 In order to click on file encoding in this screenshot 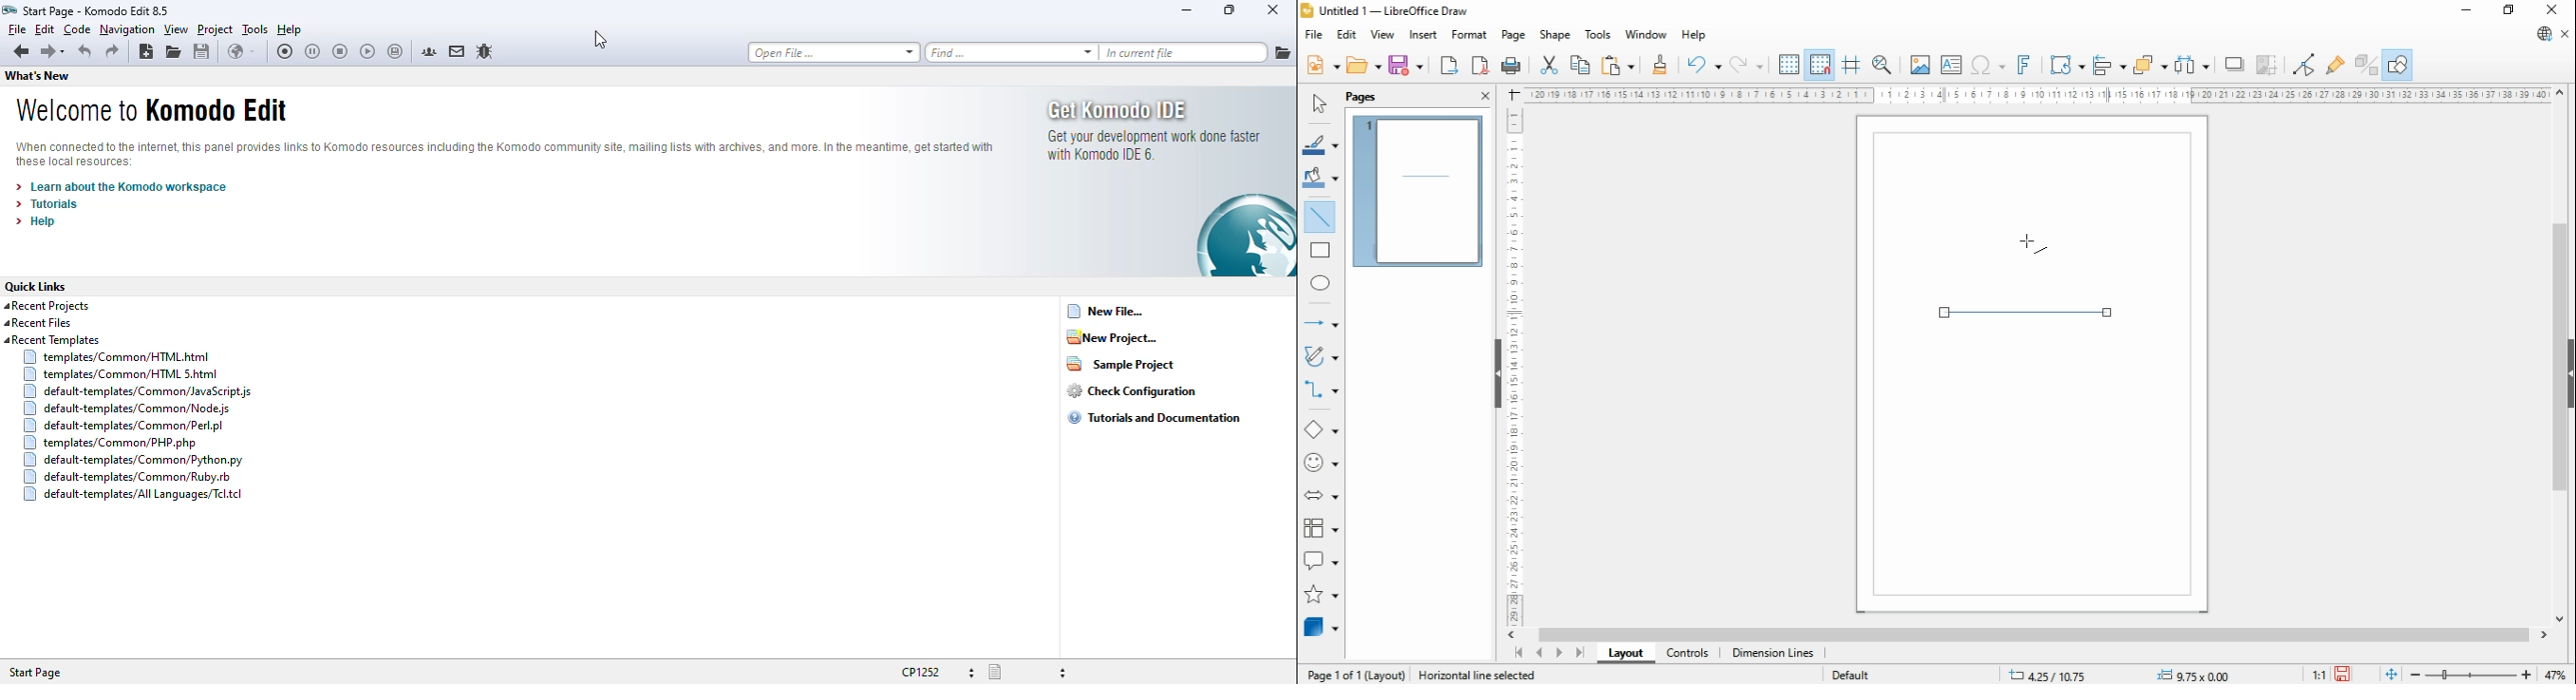, I will do `click(938, 672)`.